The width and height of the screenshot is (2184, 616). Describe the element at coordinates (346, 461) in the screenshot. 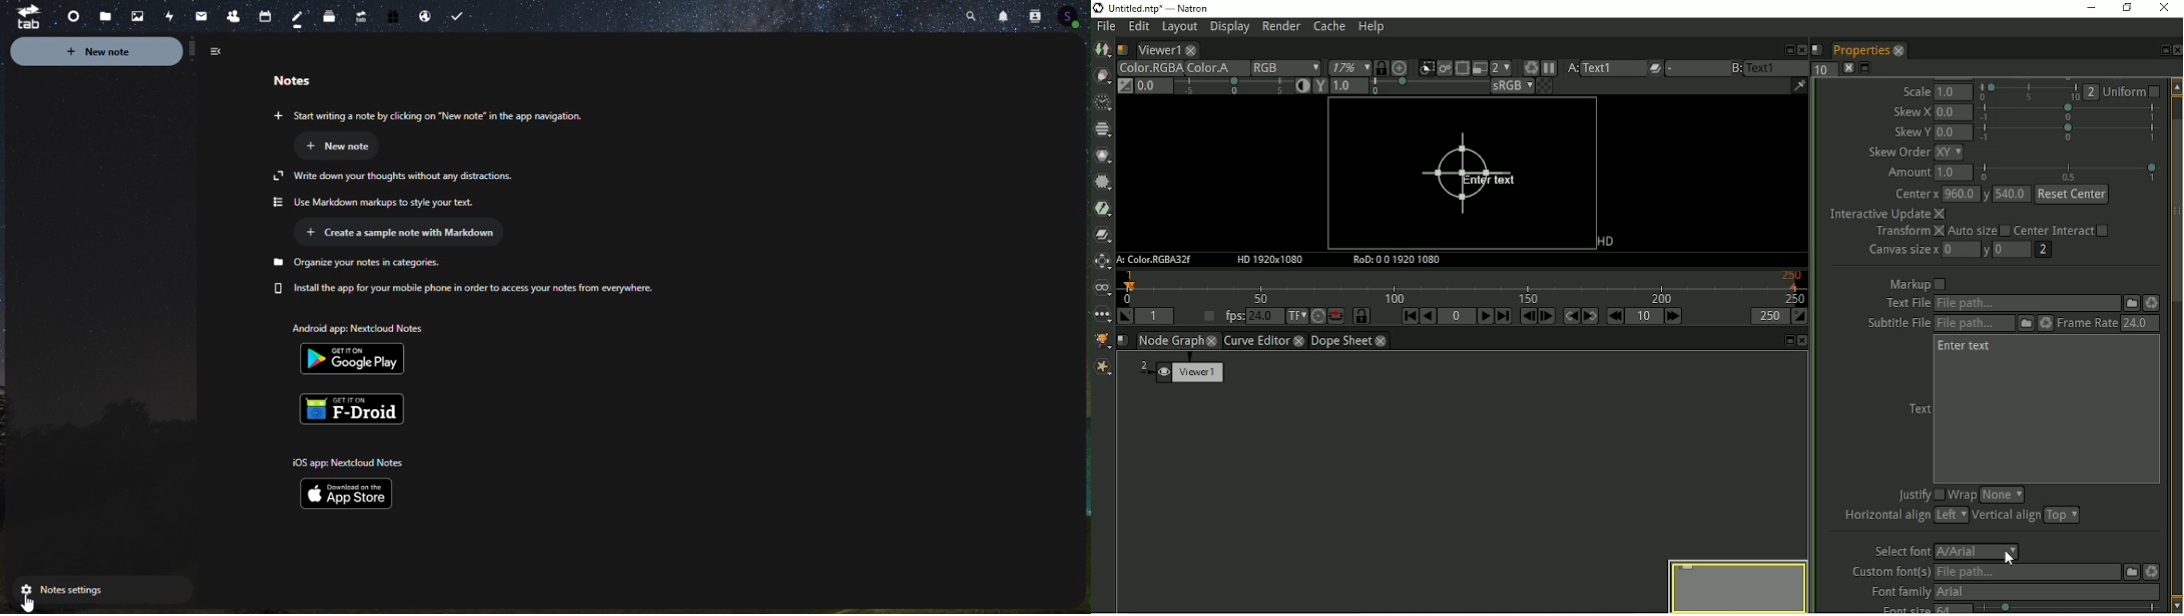

I see `10S app: Nextcloud Notes` at that location.